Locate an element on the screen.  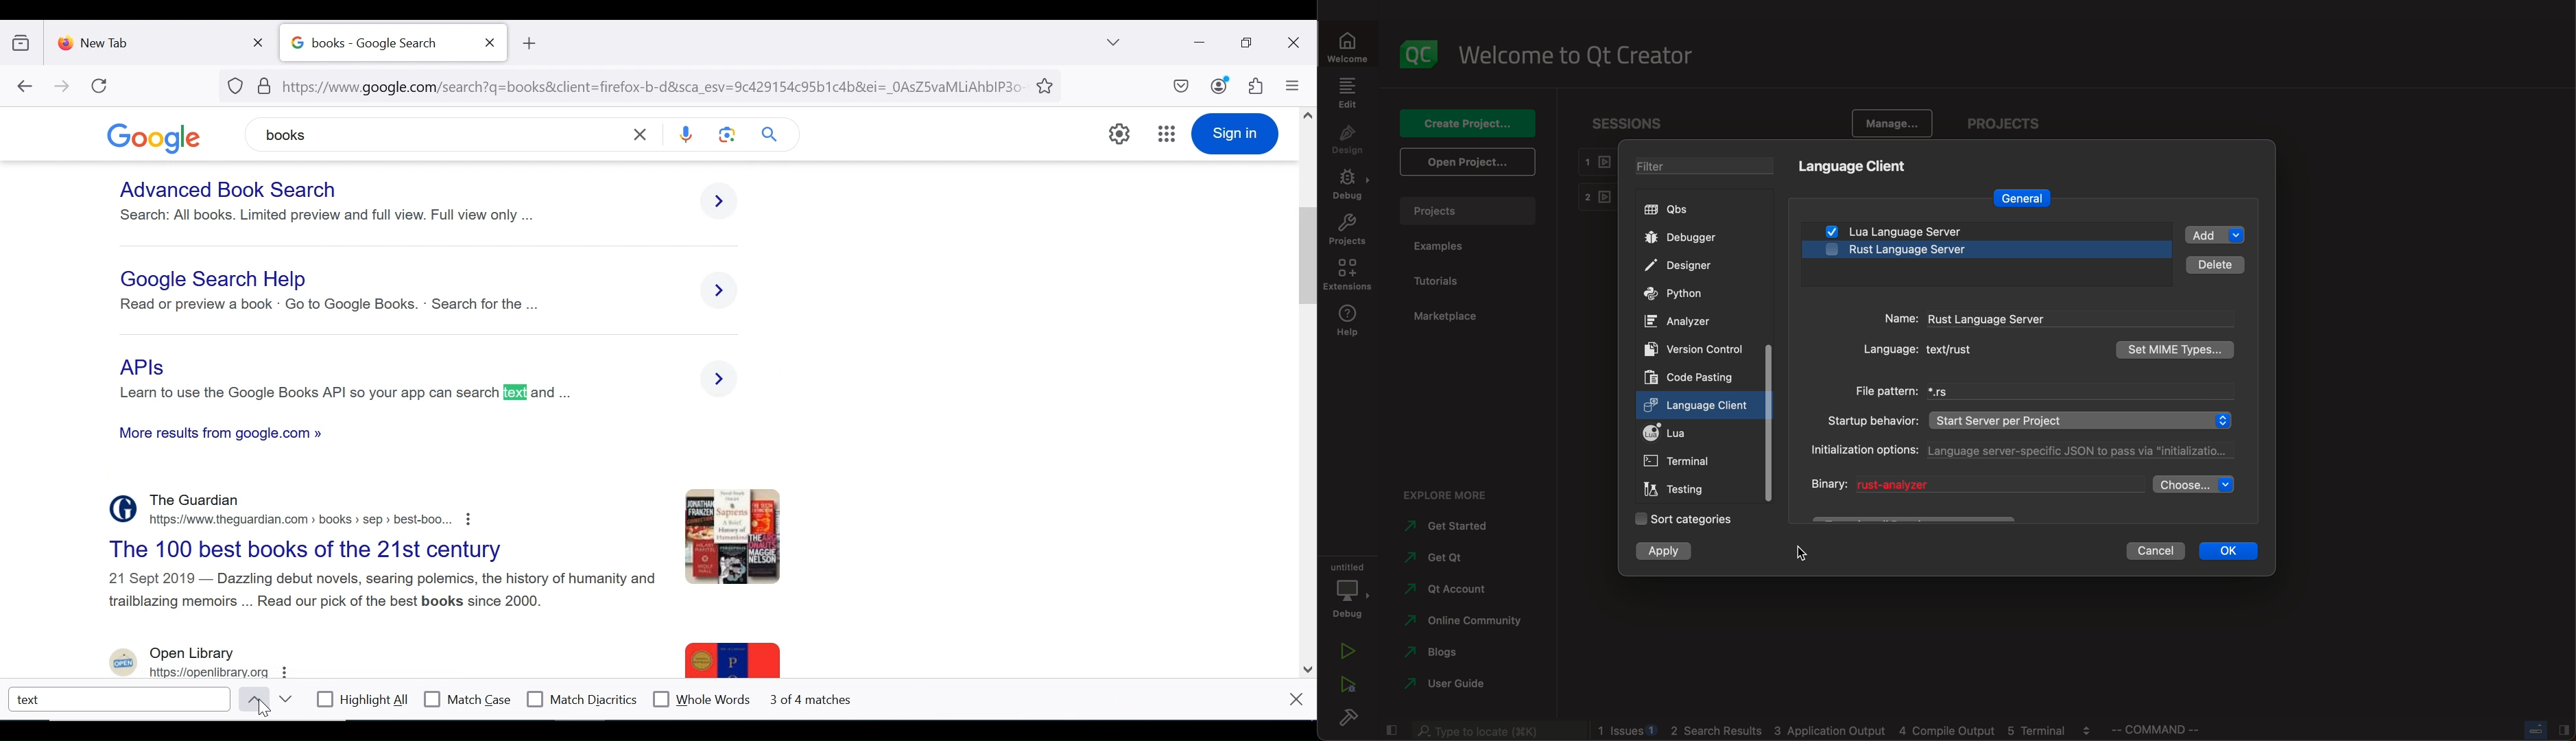
testing is located at coordinates (1675, 488).